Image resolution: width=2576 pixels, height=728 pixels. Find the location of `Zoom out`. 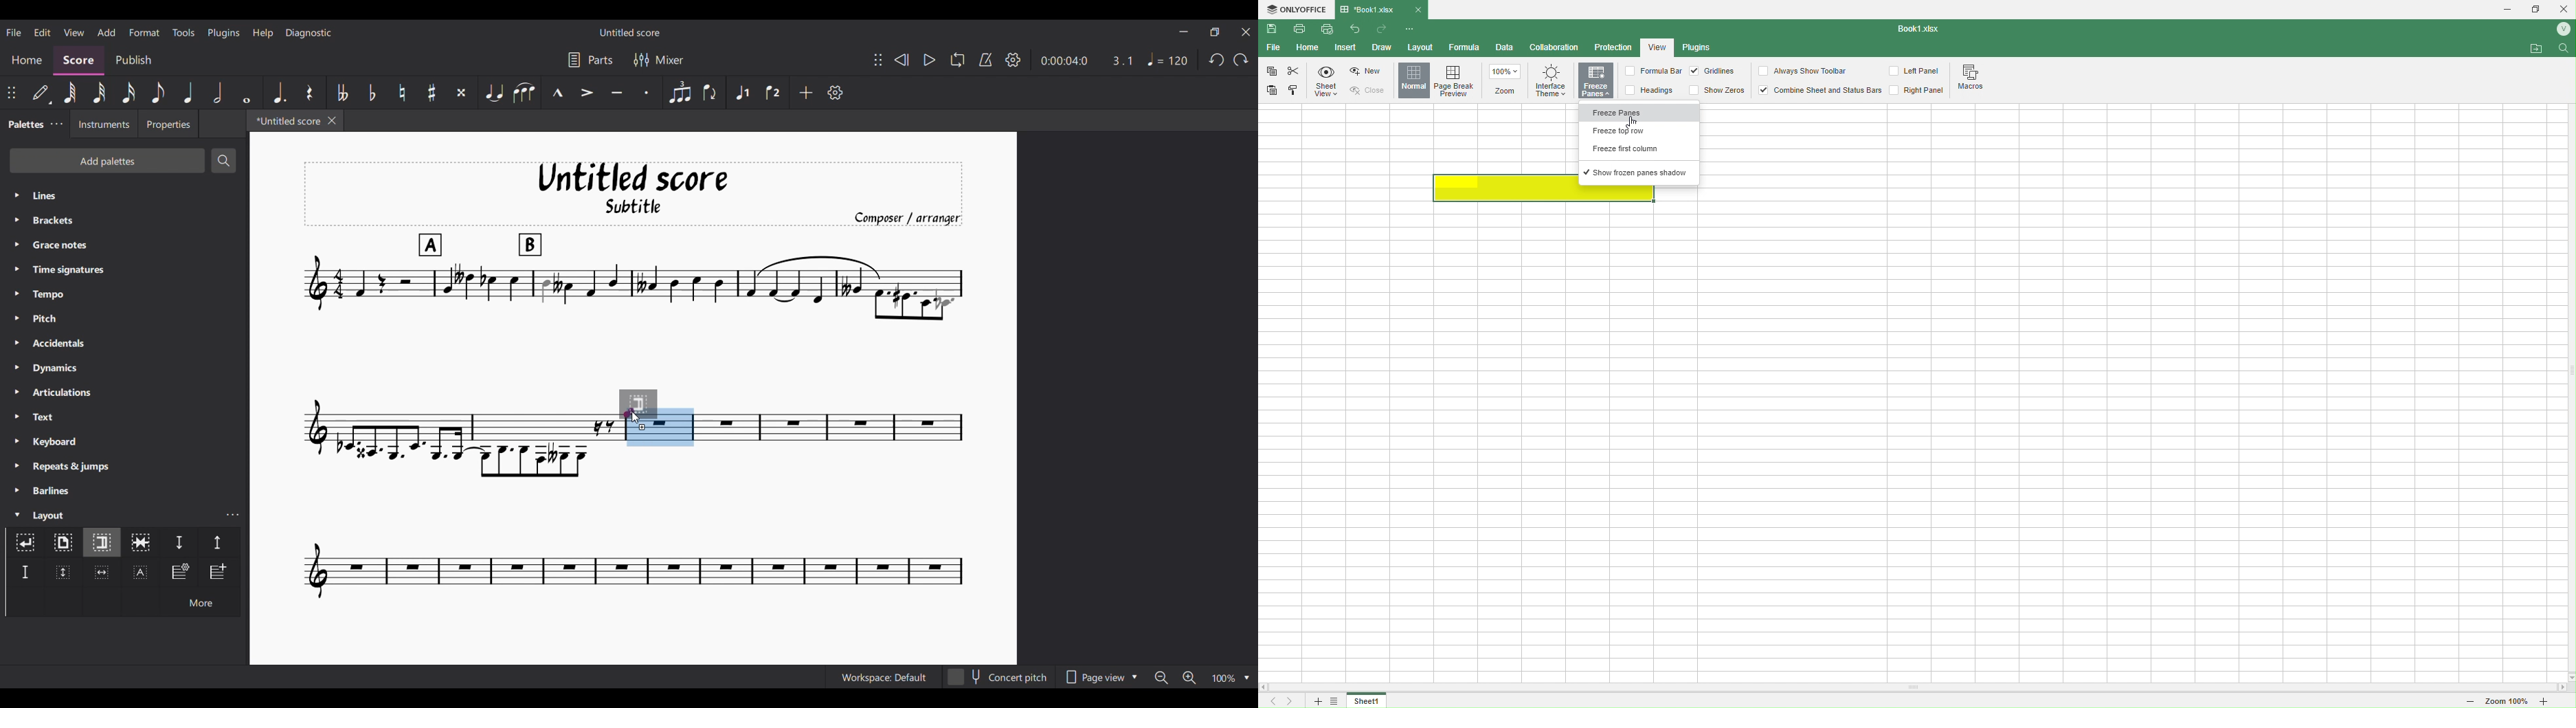

Zoom out is located at coordinates (2465, 702).